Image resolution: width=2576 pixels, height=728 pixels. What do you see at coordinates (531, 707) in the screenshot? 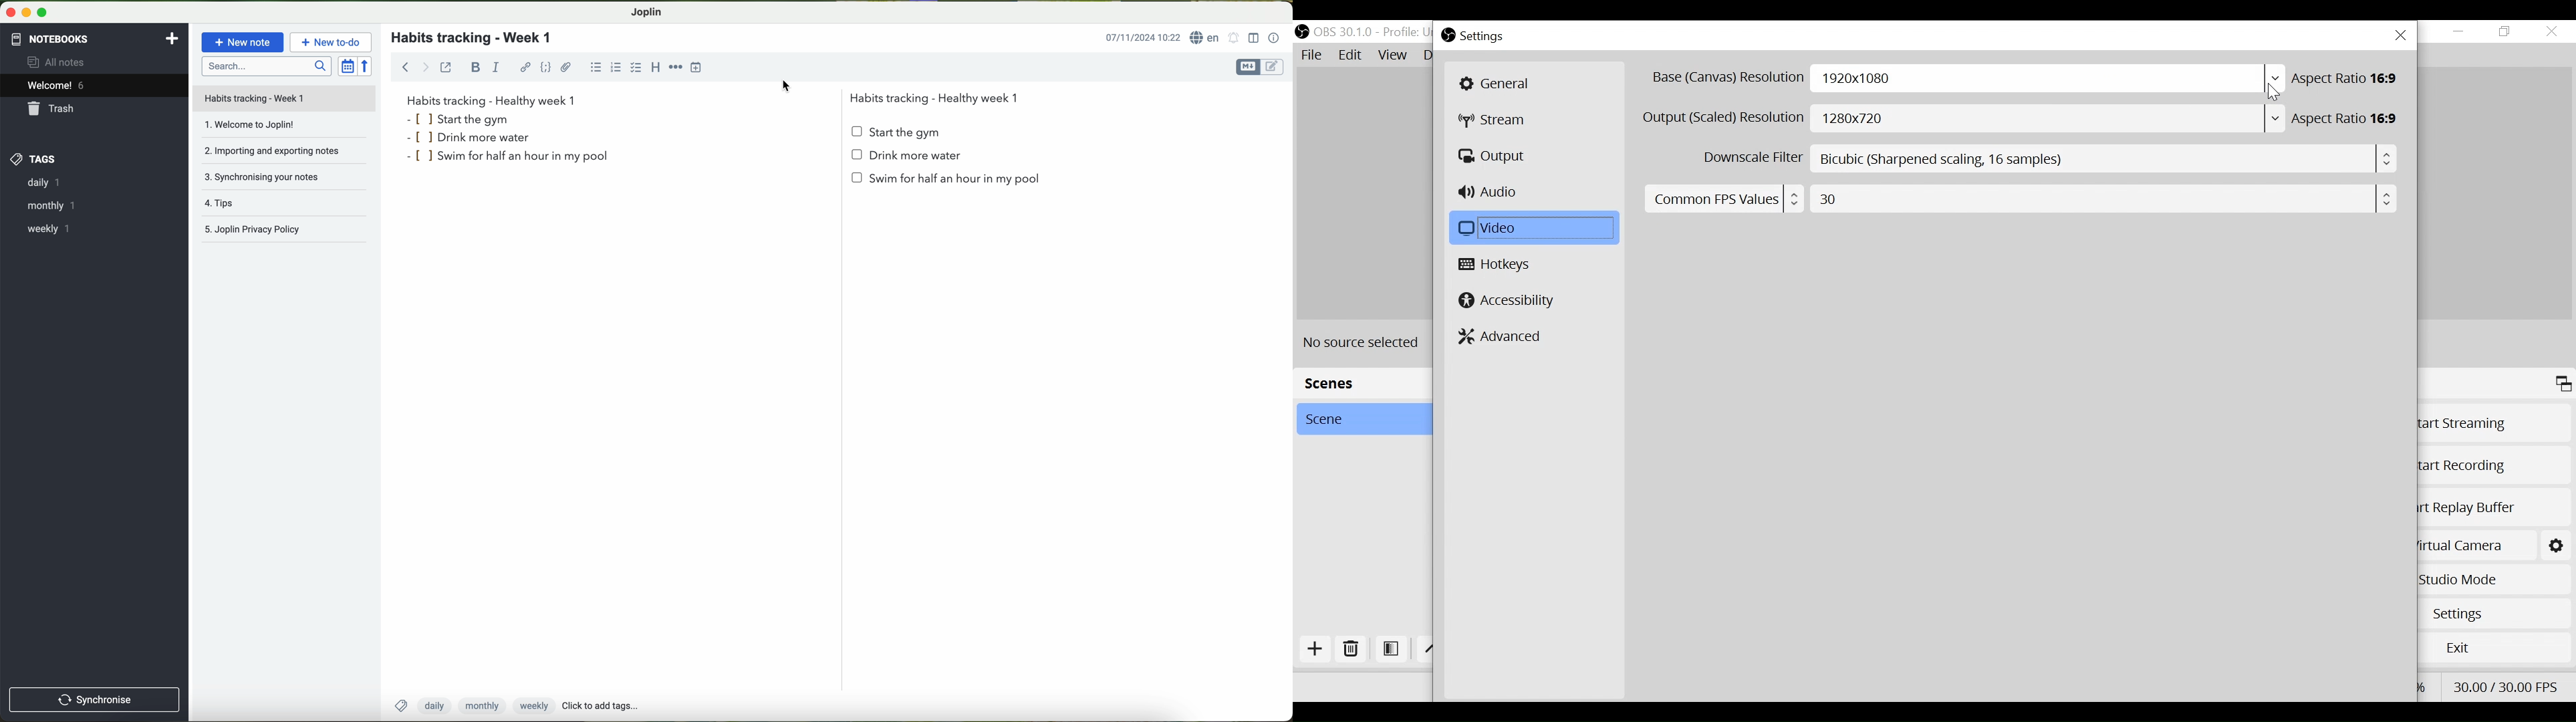
I see `weekly` at bounding box center [531, 707].